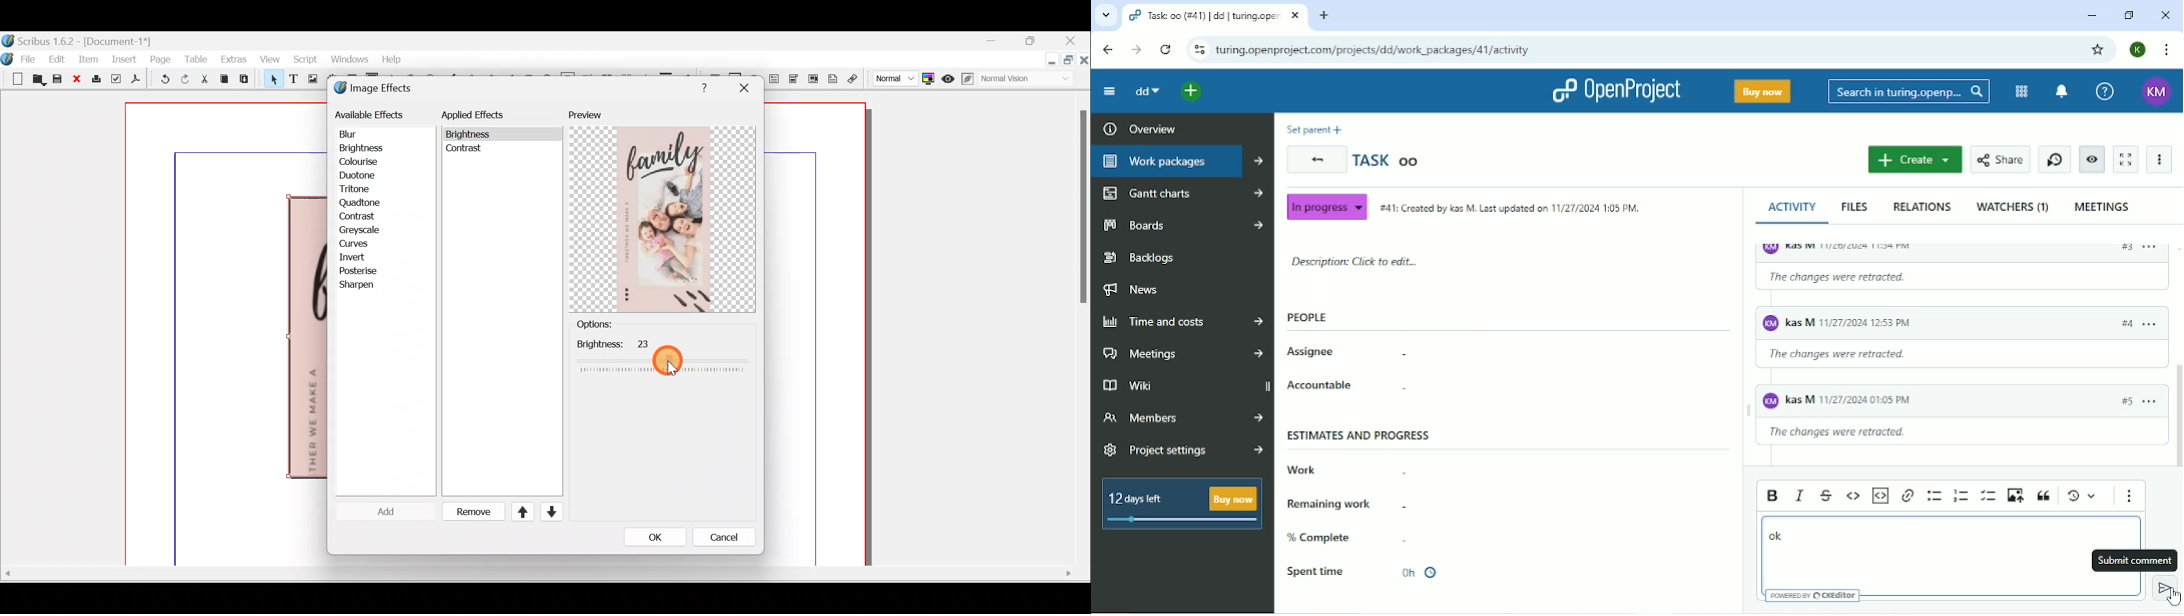 The height and width of the screenshot is (616, 2184). I want to click on Edit, so click(59, 59).